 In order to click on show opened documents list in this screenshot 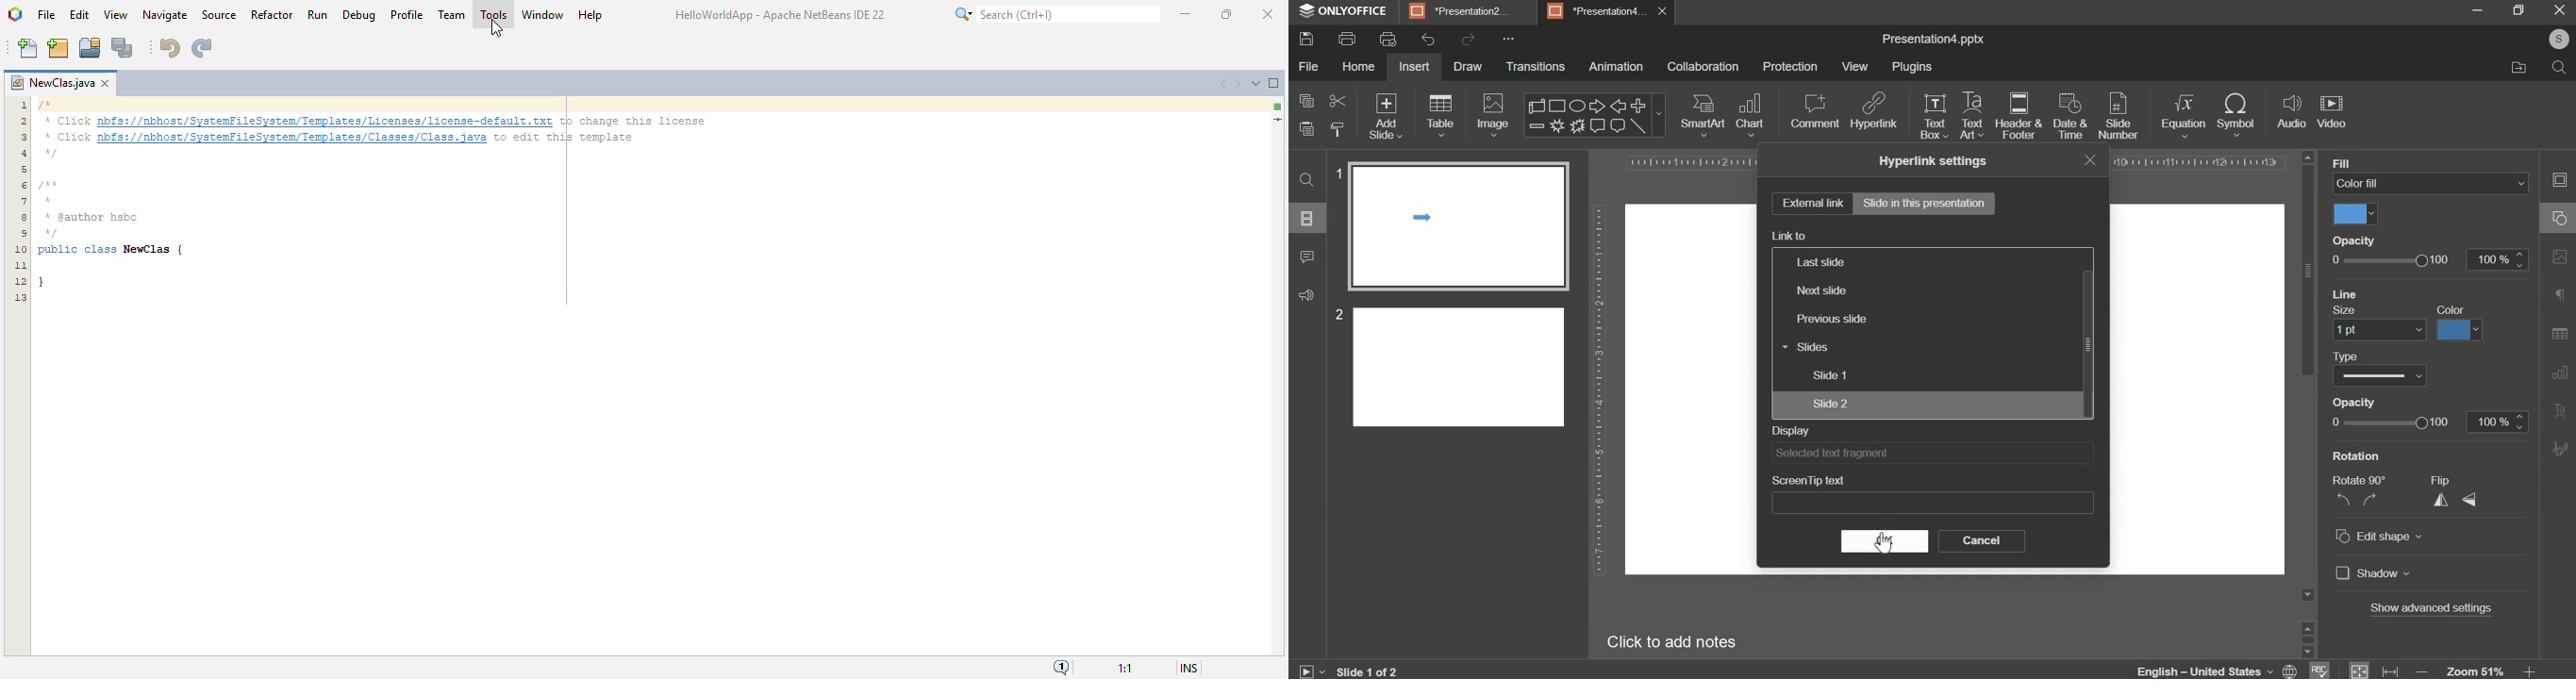, I will do `click(1256, 83)`.